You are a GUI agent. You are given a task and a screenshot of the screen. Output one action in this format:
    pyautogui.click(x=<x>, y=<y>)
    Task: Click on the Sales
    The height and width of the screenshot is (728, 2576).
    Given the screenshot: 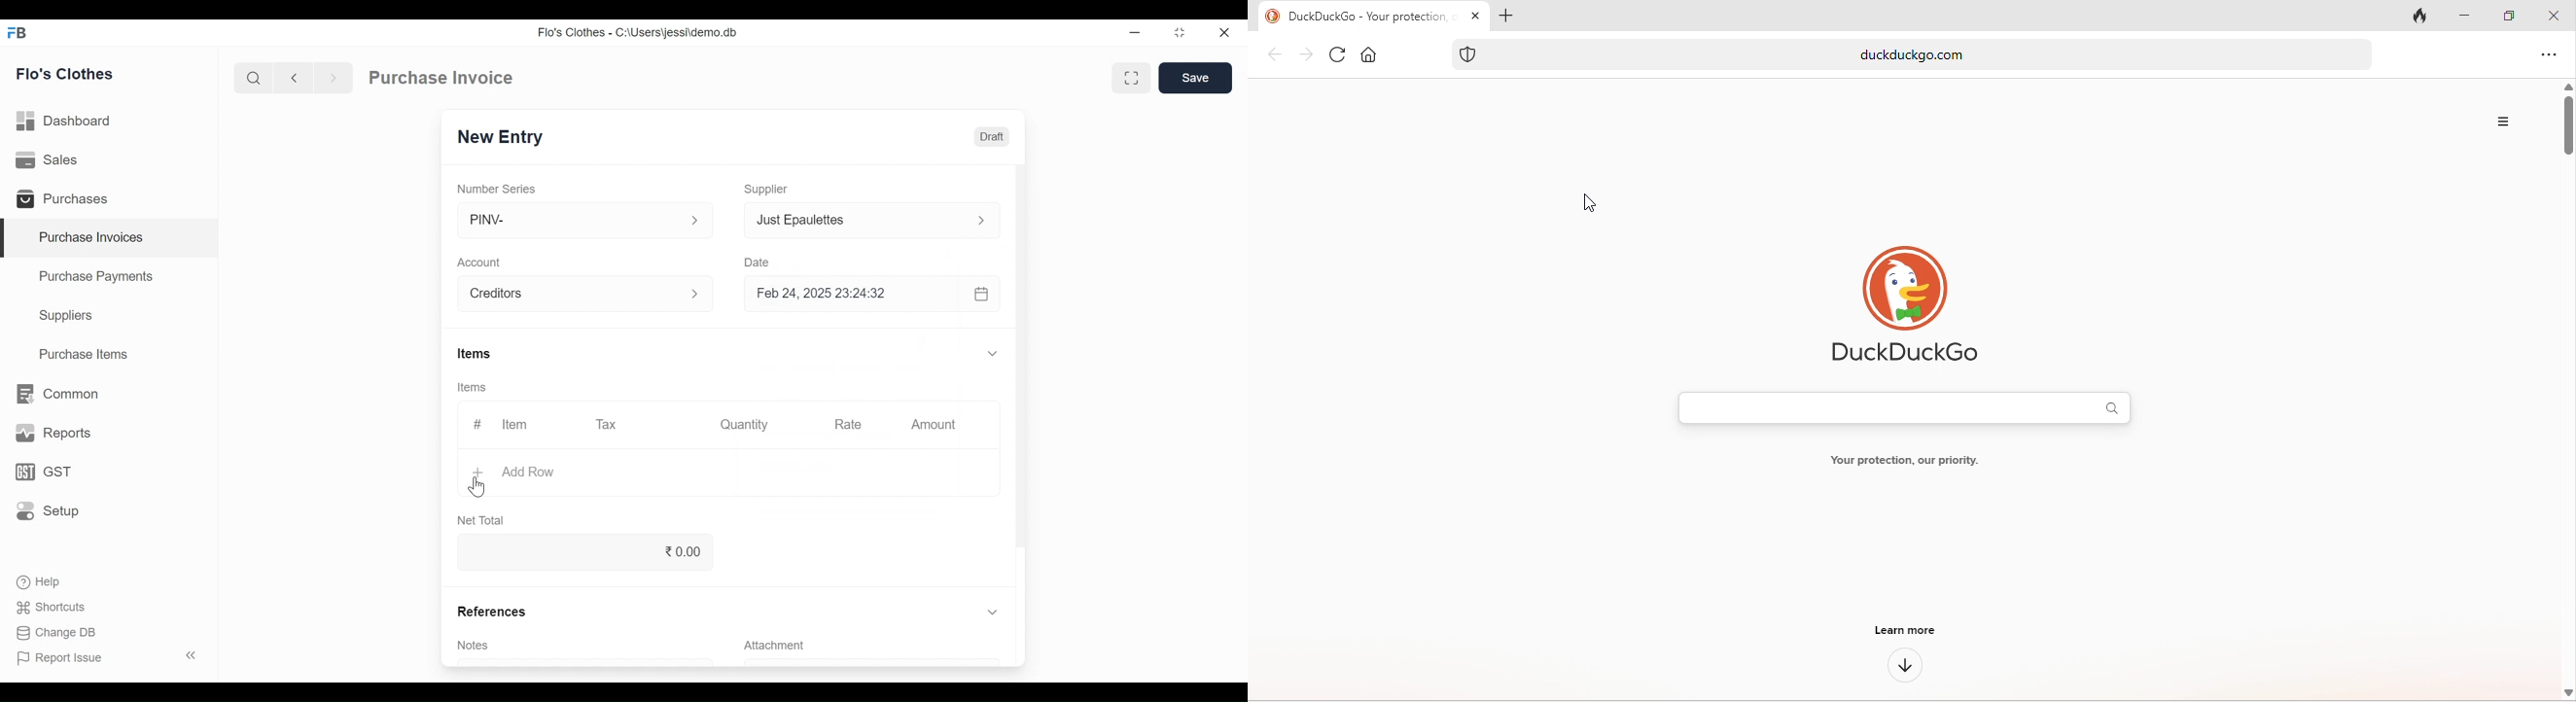 What is the action you would take?
    pyautogui.click(x=53, y=161)
    